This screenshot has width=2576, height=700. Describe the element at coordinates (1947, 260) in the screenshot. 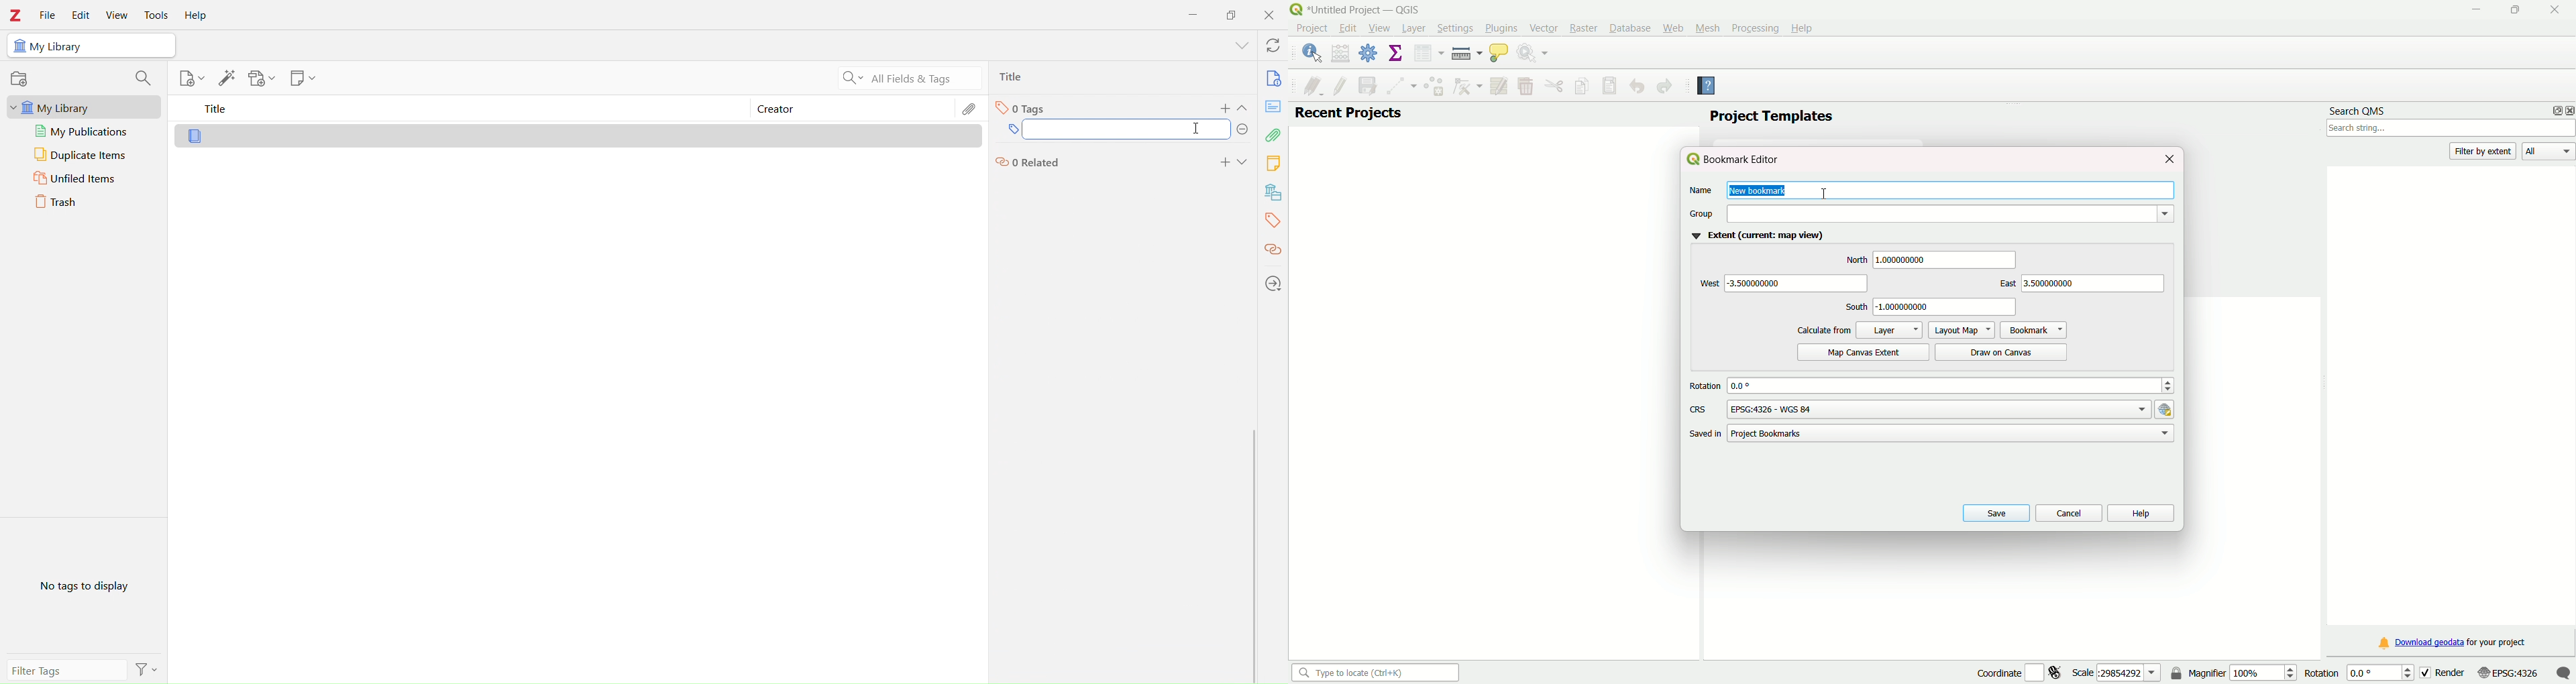

I see `text box` at that location.